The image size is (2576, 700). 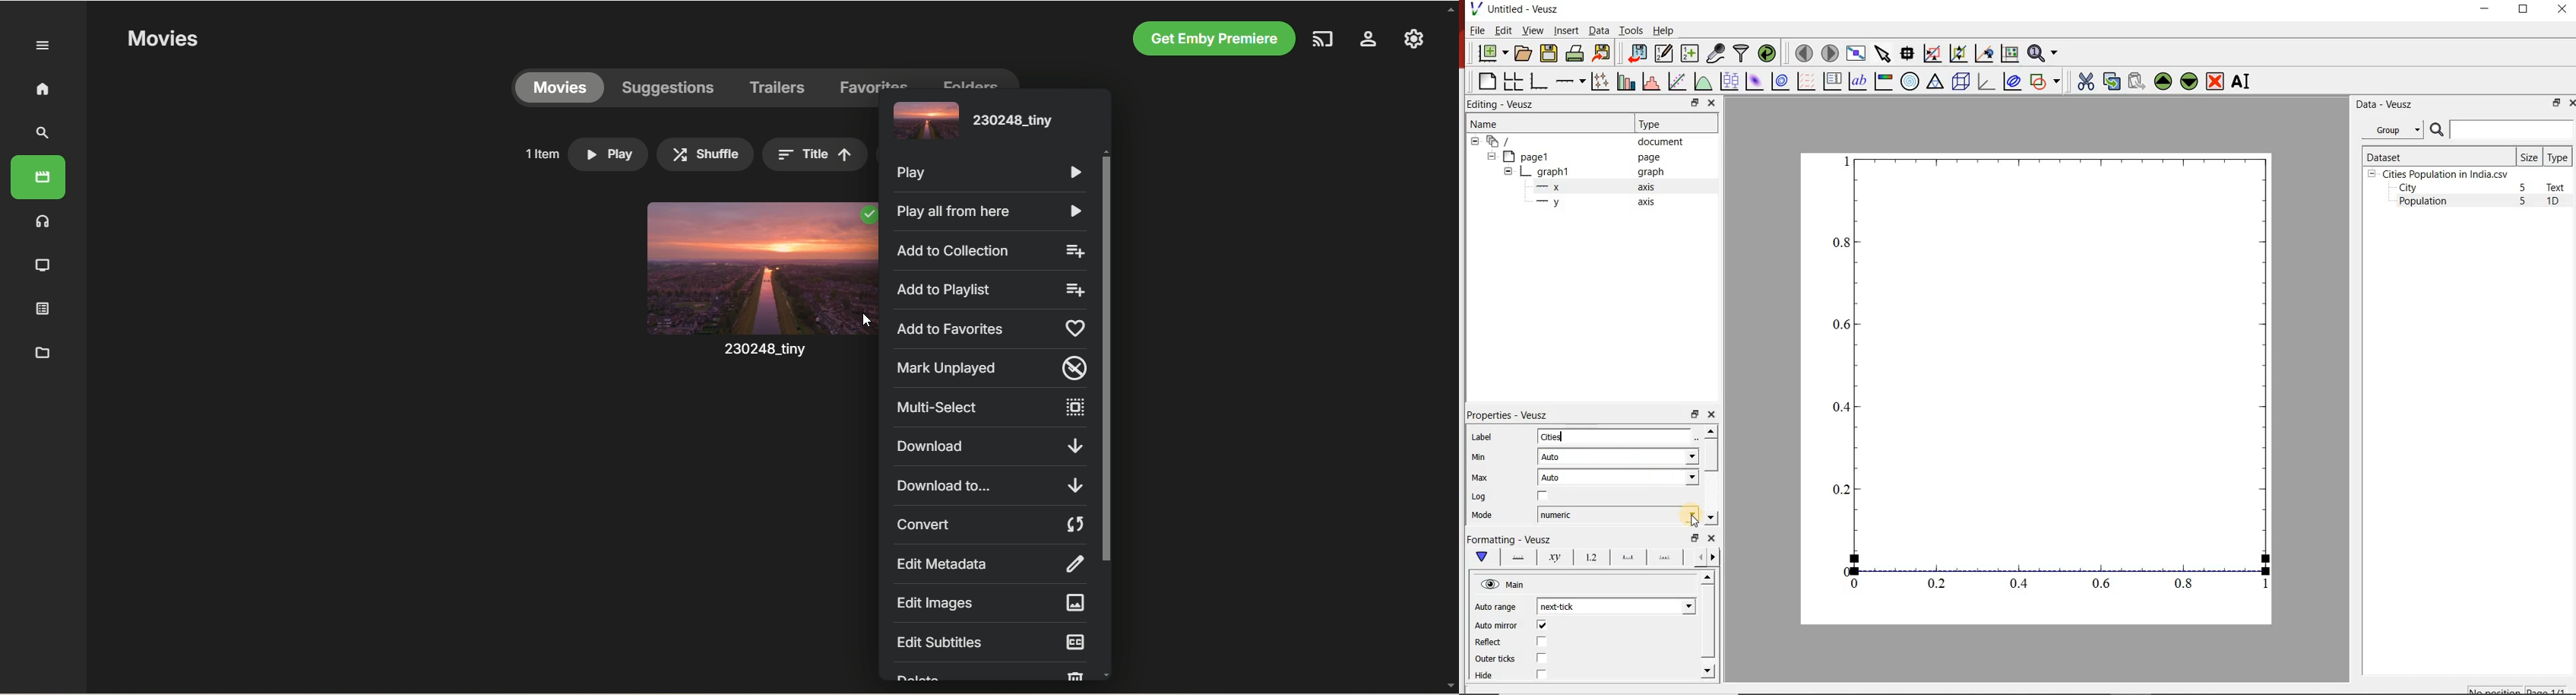 What do you see at coordinates (1677, 81) in the screenshot?
I see `fit a function to data` at bounding box center [1677, 81].